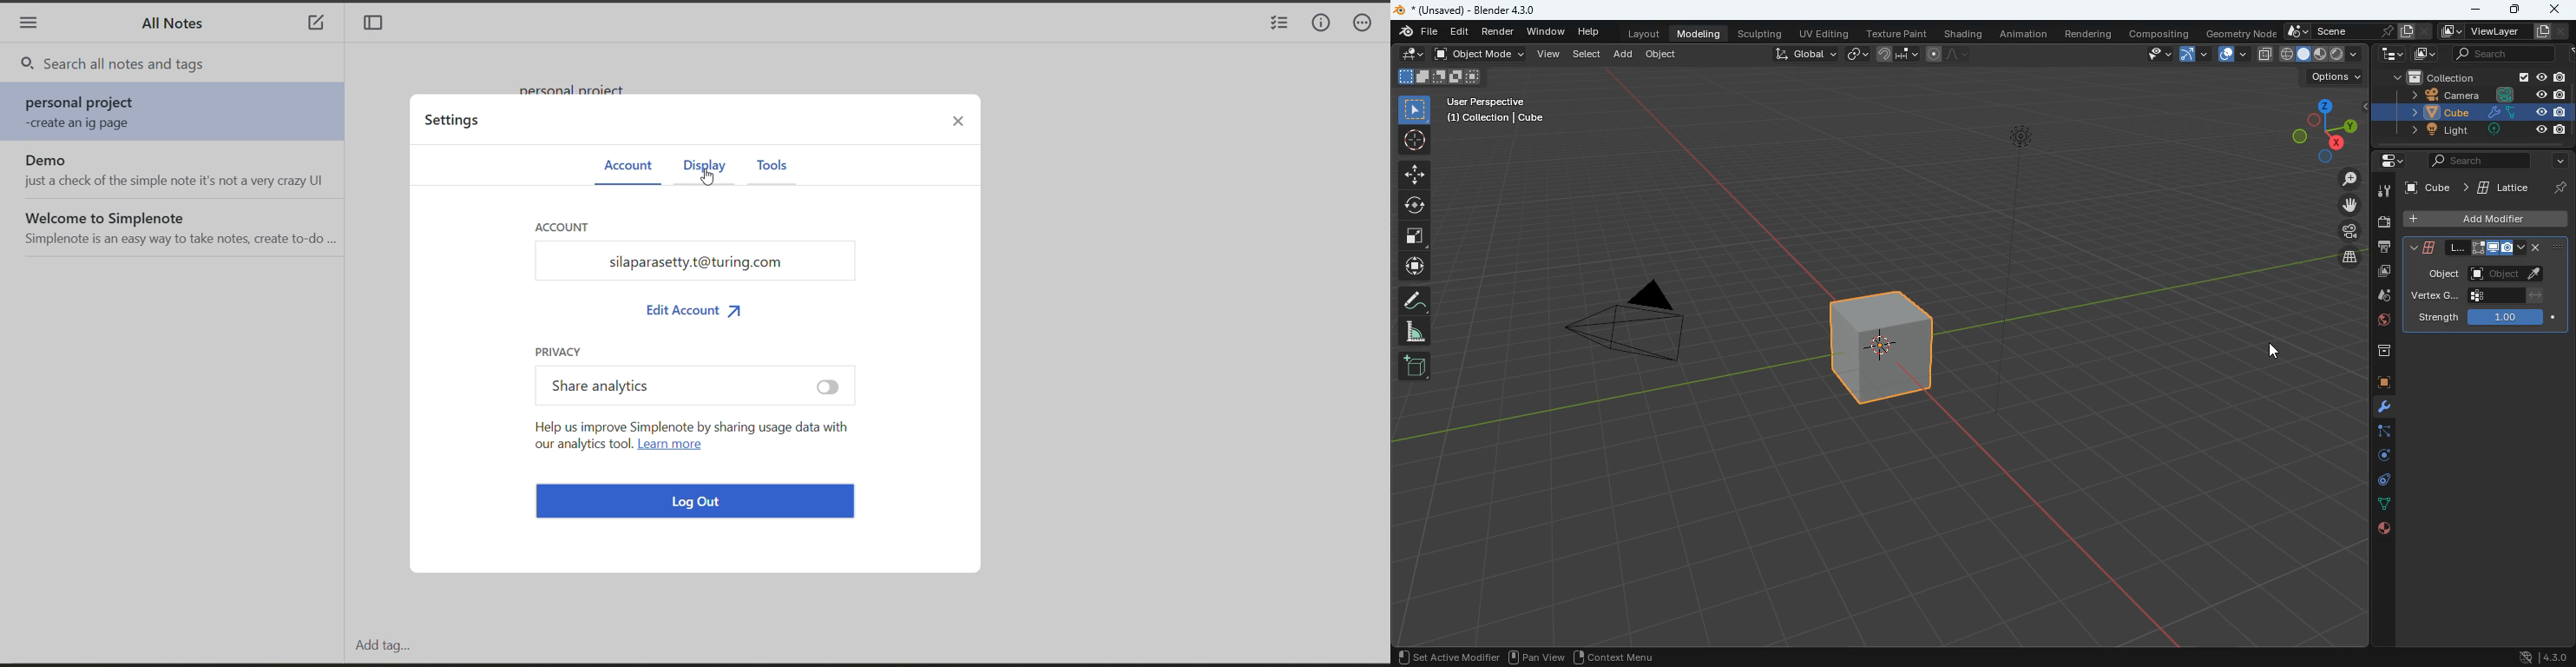 Image resolution: width=2576 pixels, height=672 pixels. Describe the element at coordinates (1415, 205) in the screenshot. I see `rotate` at that location.